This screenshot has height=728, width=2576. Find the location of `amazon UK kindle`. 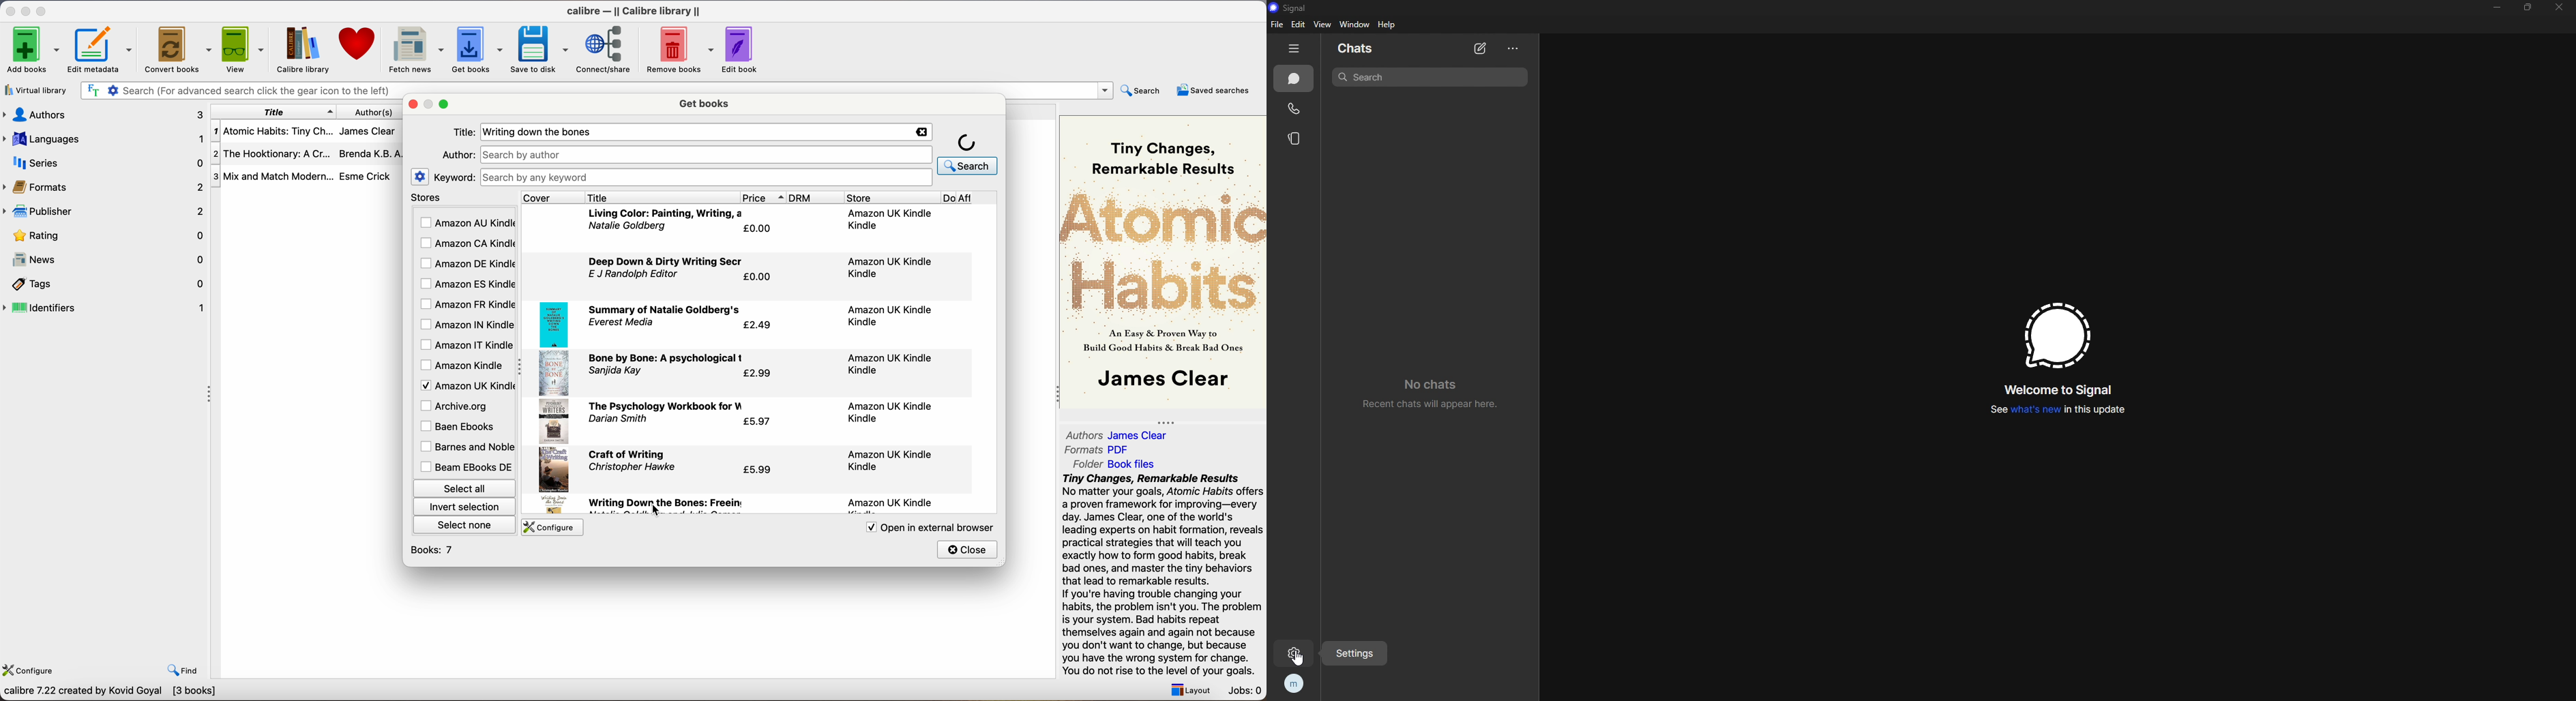

amazon UK kindle is located at coordinates (890, 503).